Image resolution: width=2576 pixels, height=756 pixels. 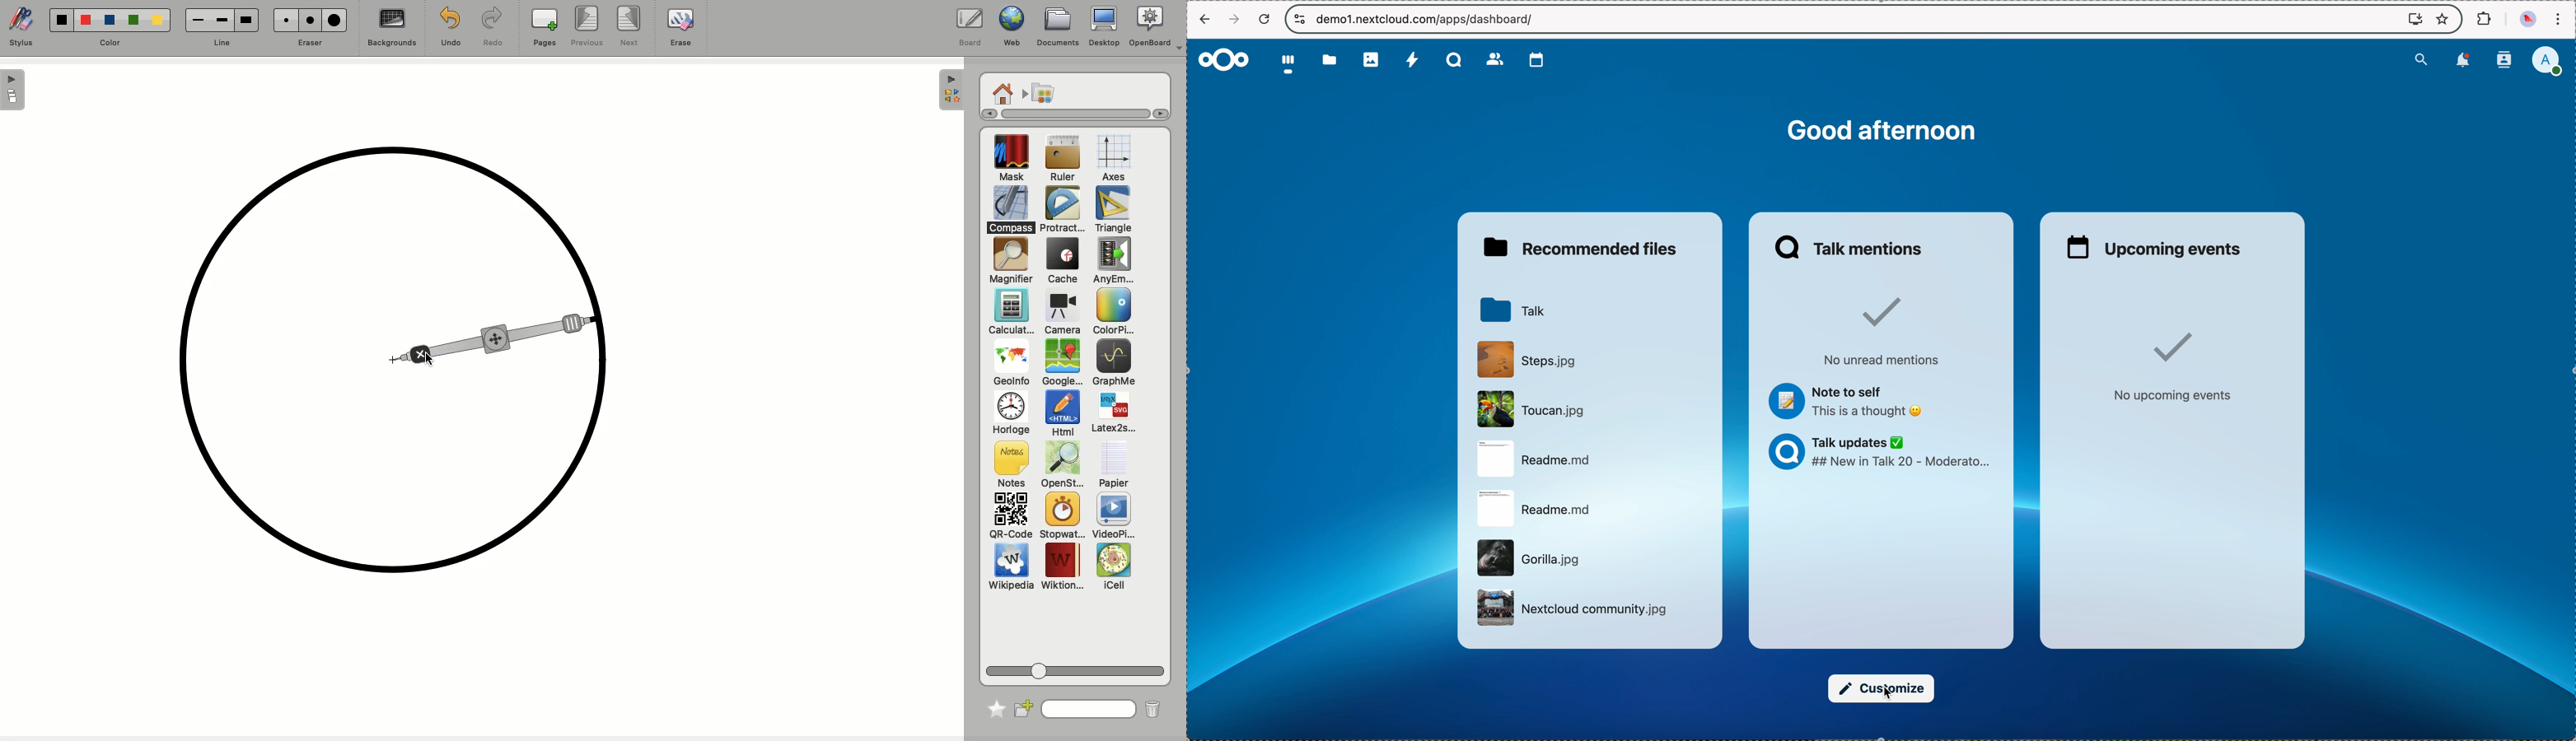 I want to click on Talk mentions, so click(x=1851, y=246).